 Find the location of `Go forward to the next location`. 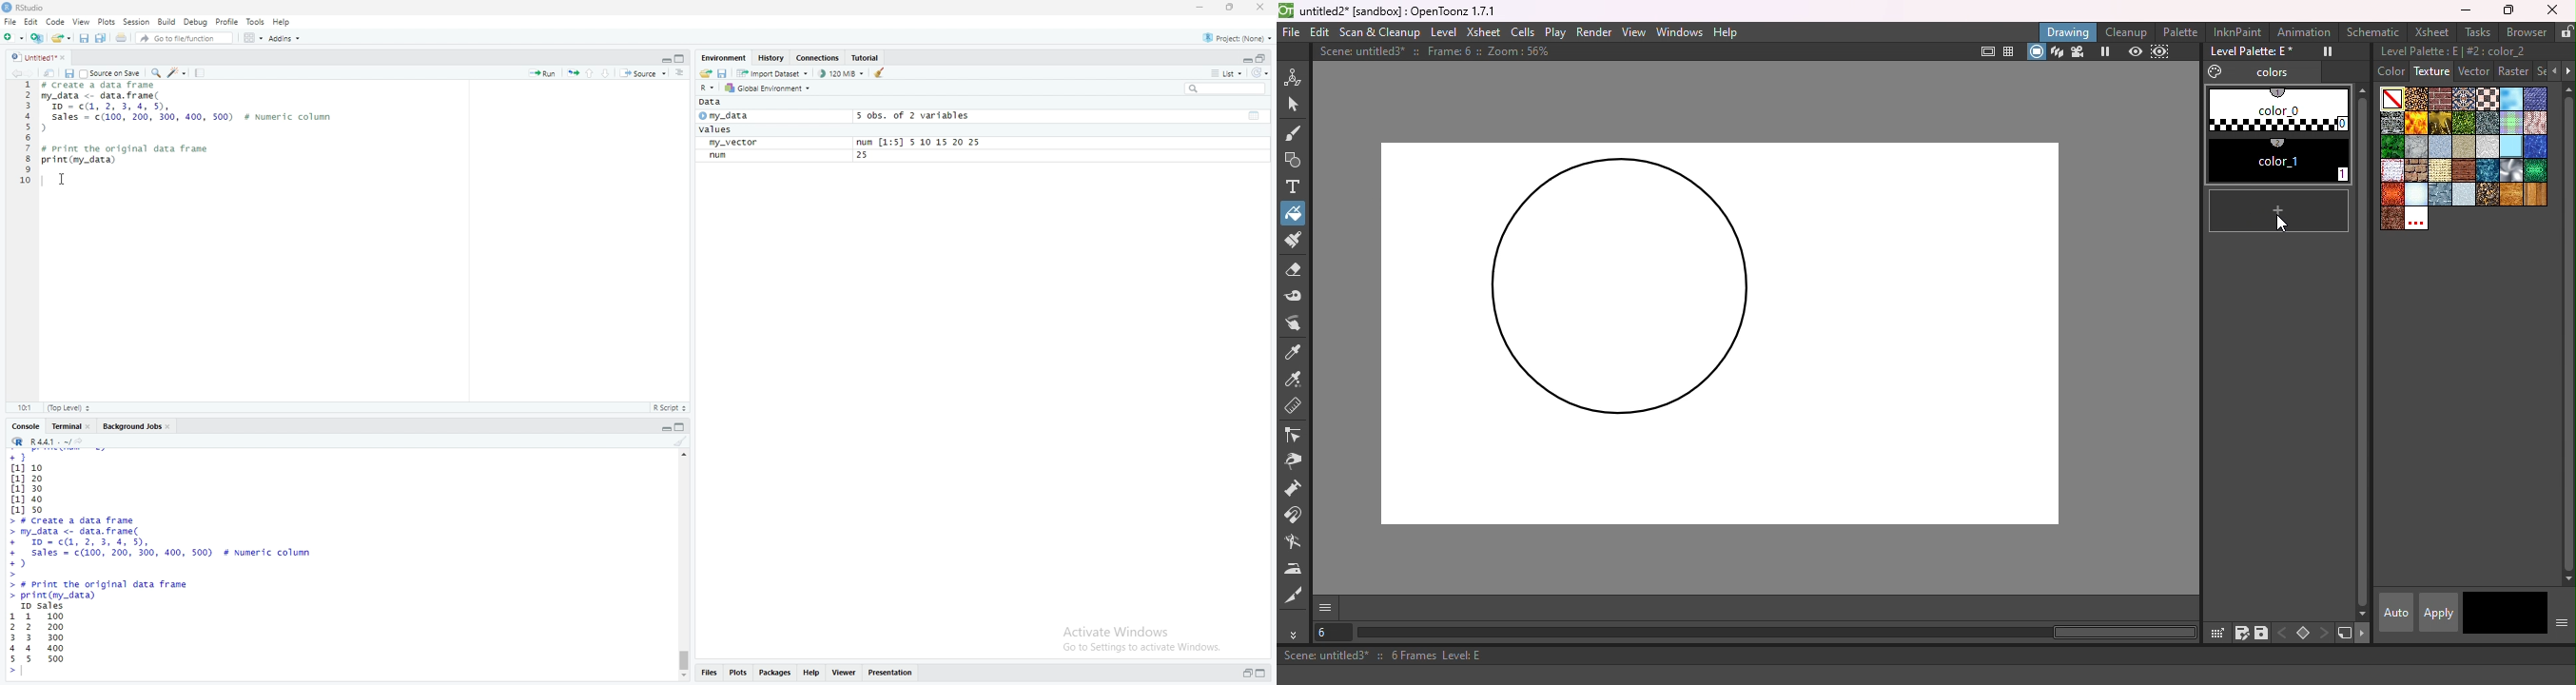

Go forward to the next location is located at coordinates (32, 74).